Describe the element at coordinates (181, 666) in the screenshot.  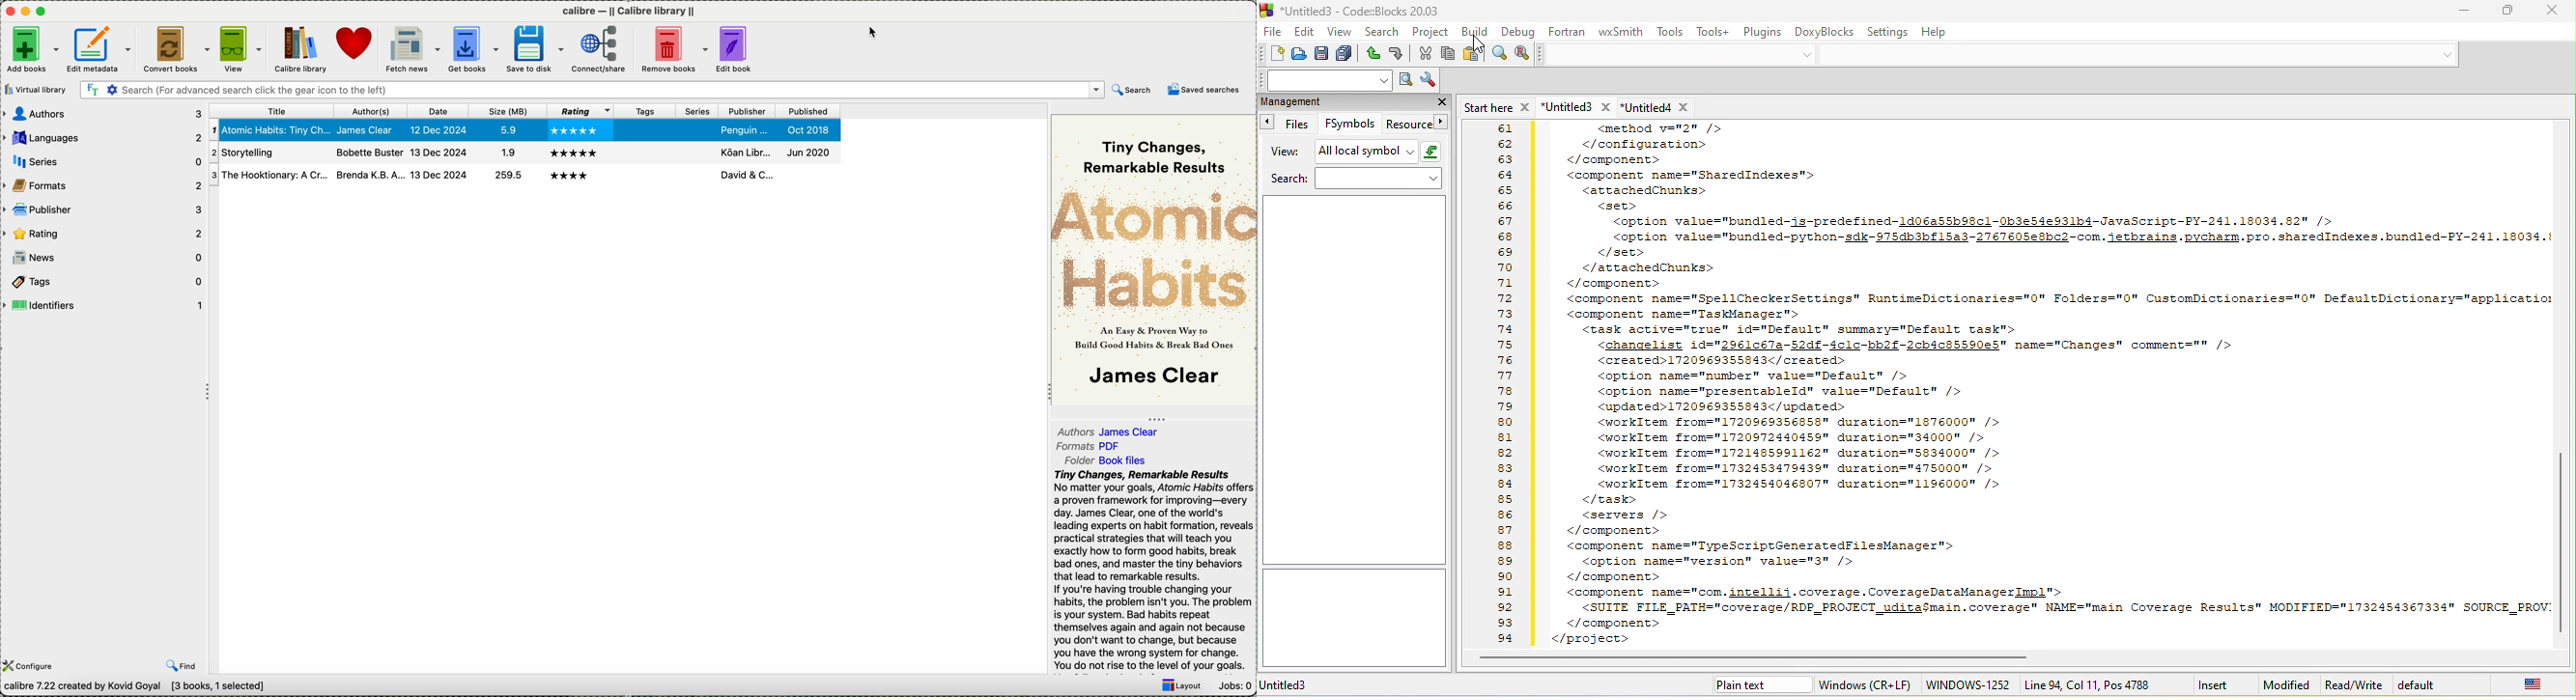
I see `find` at that location.